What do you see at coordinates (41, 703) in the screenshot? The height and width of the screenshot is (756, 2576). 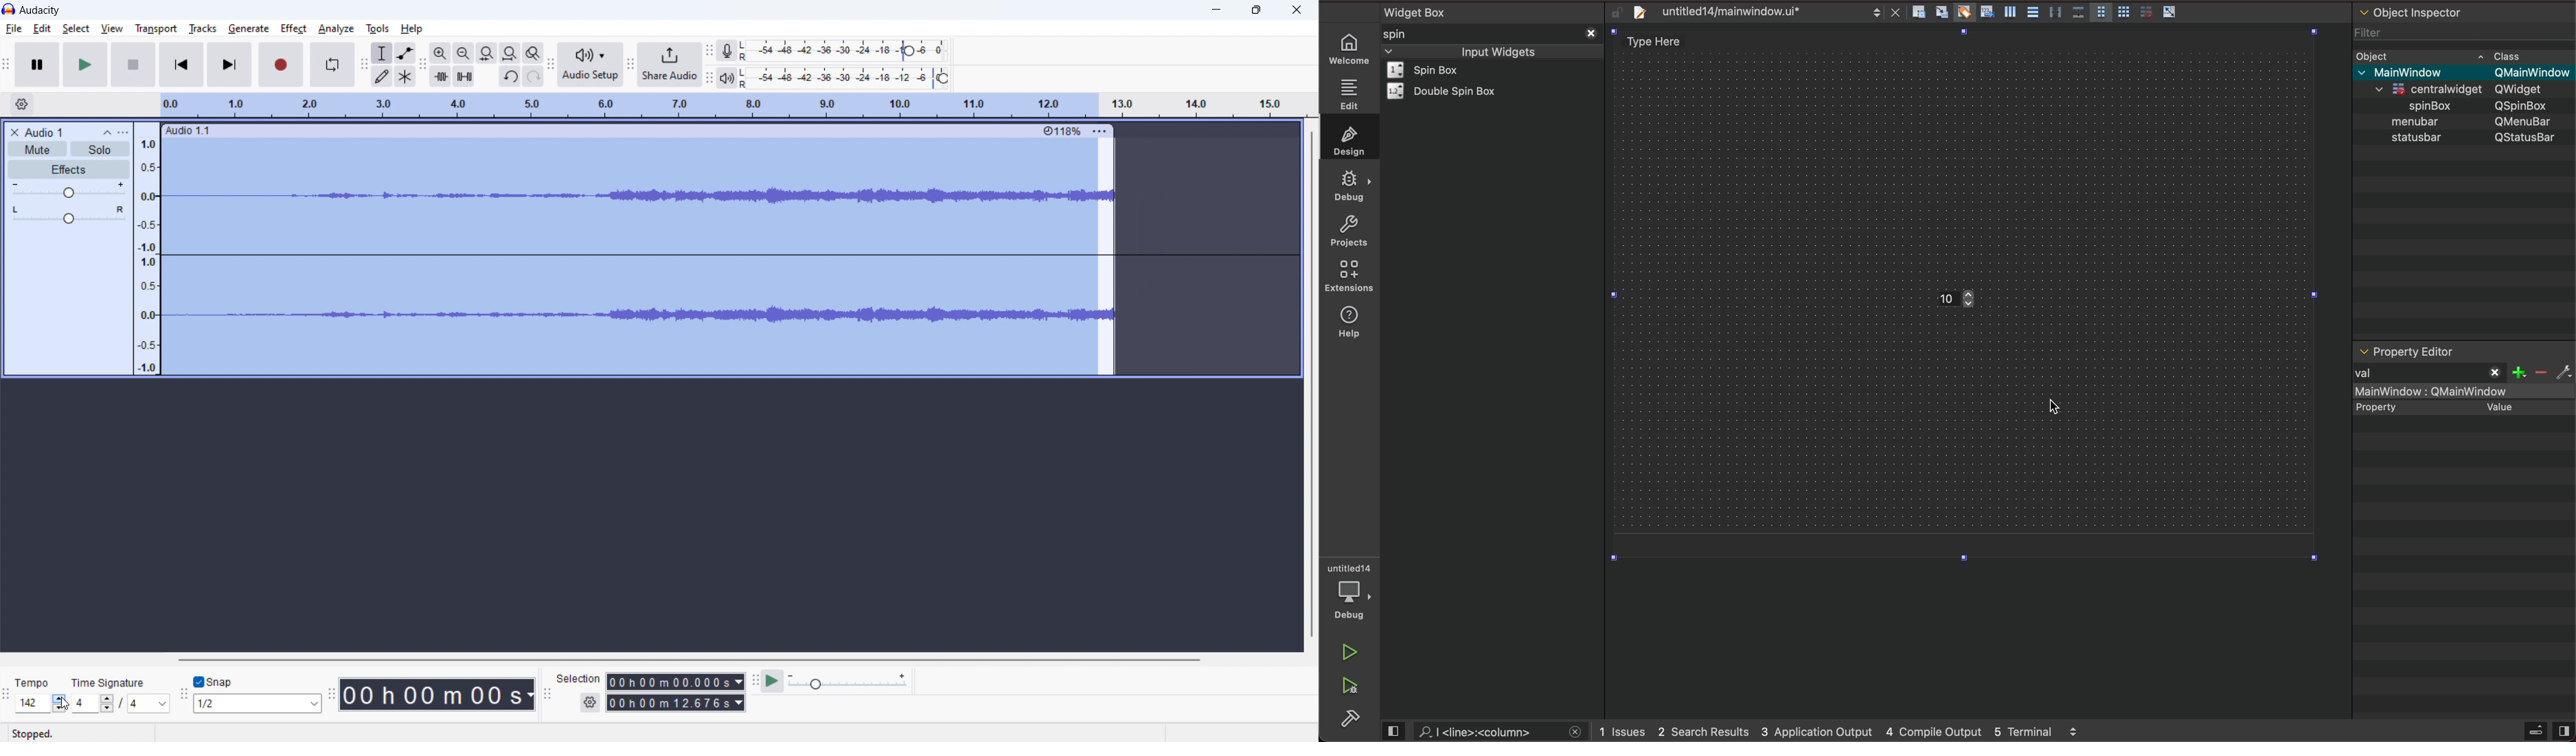 I see `tempo increased` at bounding box center [41, 703].